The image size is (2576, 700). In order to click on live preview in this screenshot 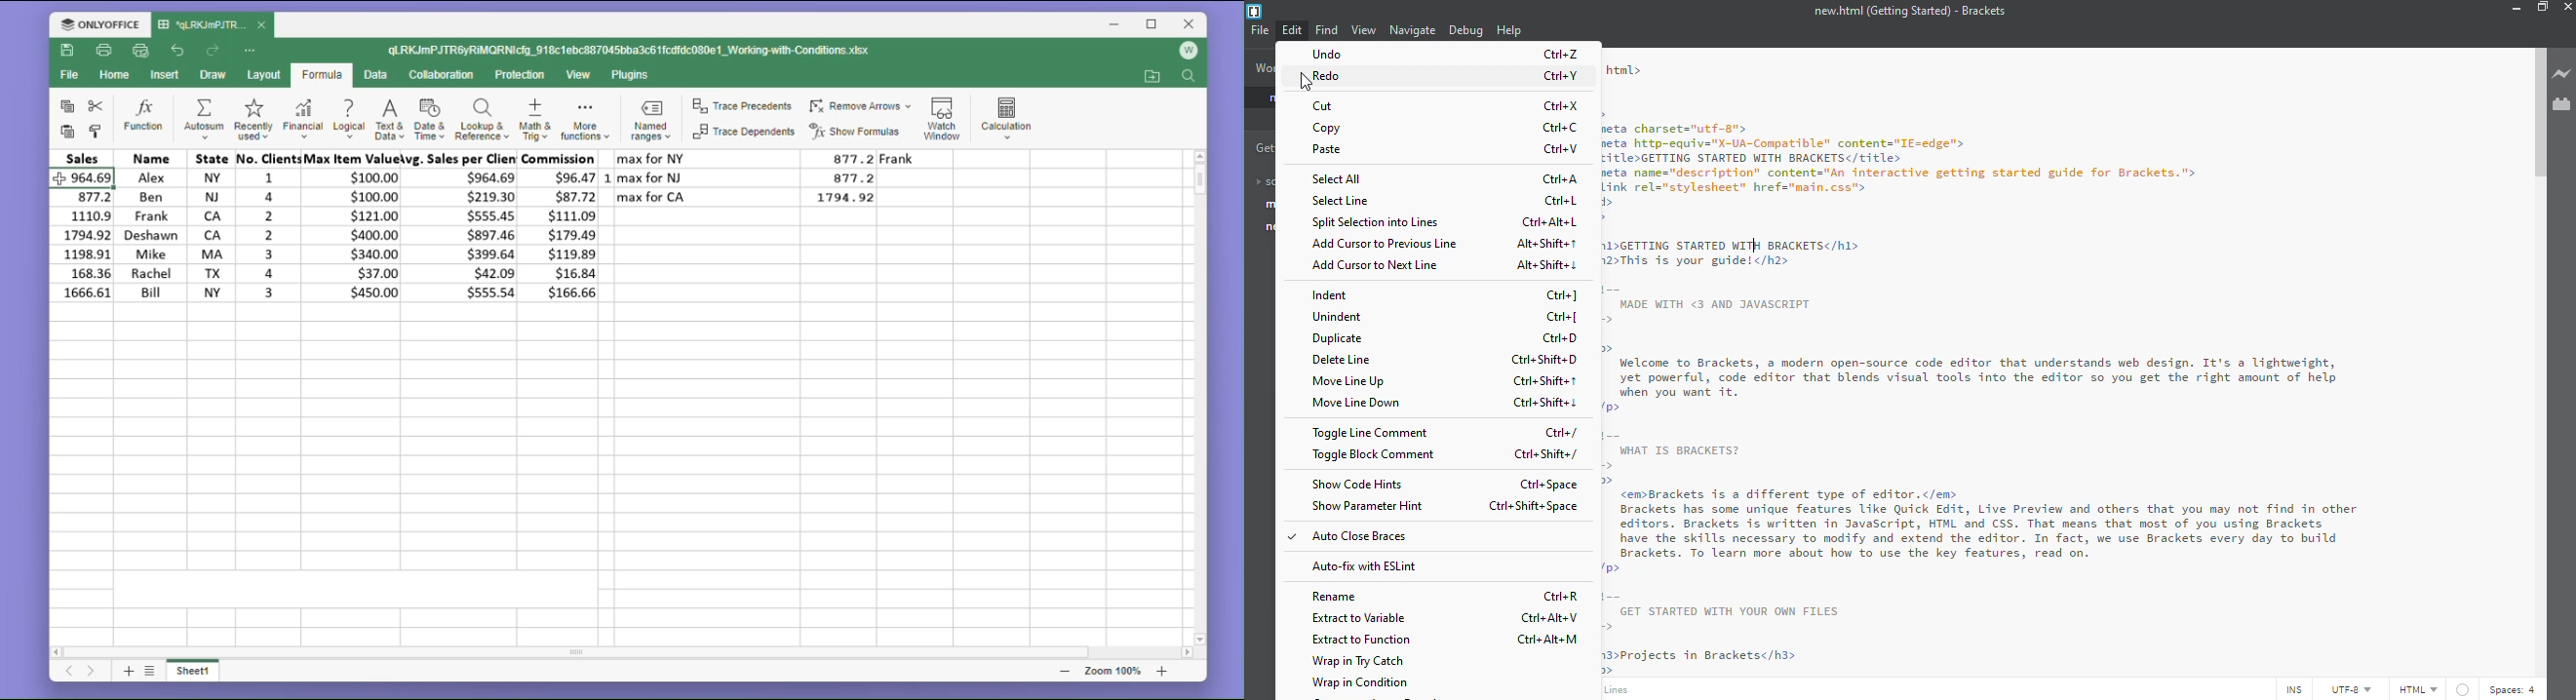, I will do `click(2561, 73)`.